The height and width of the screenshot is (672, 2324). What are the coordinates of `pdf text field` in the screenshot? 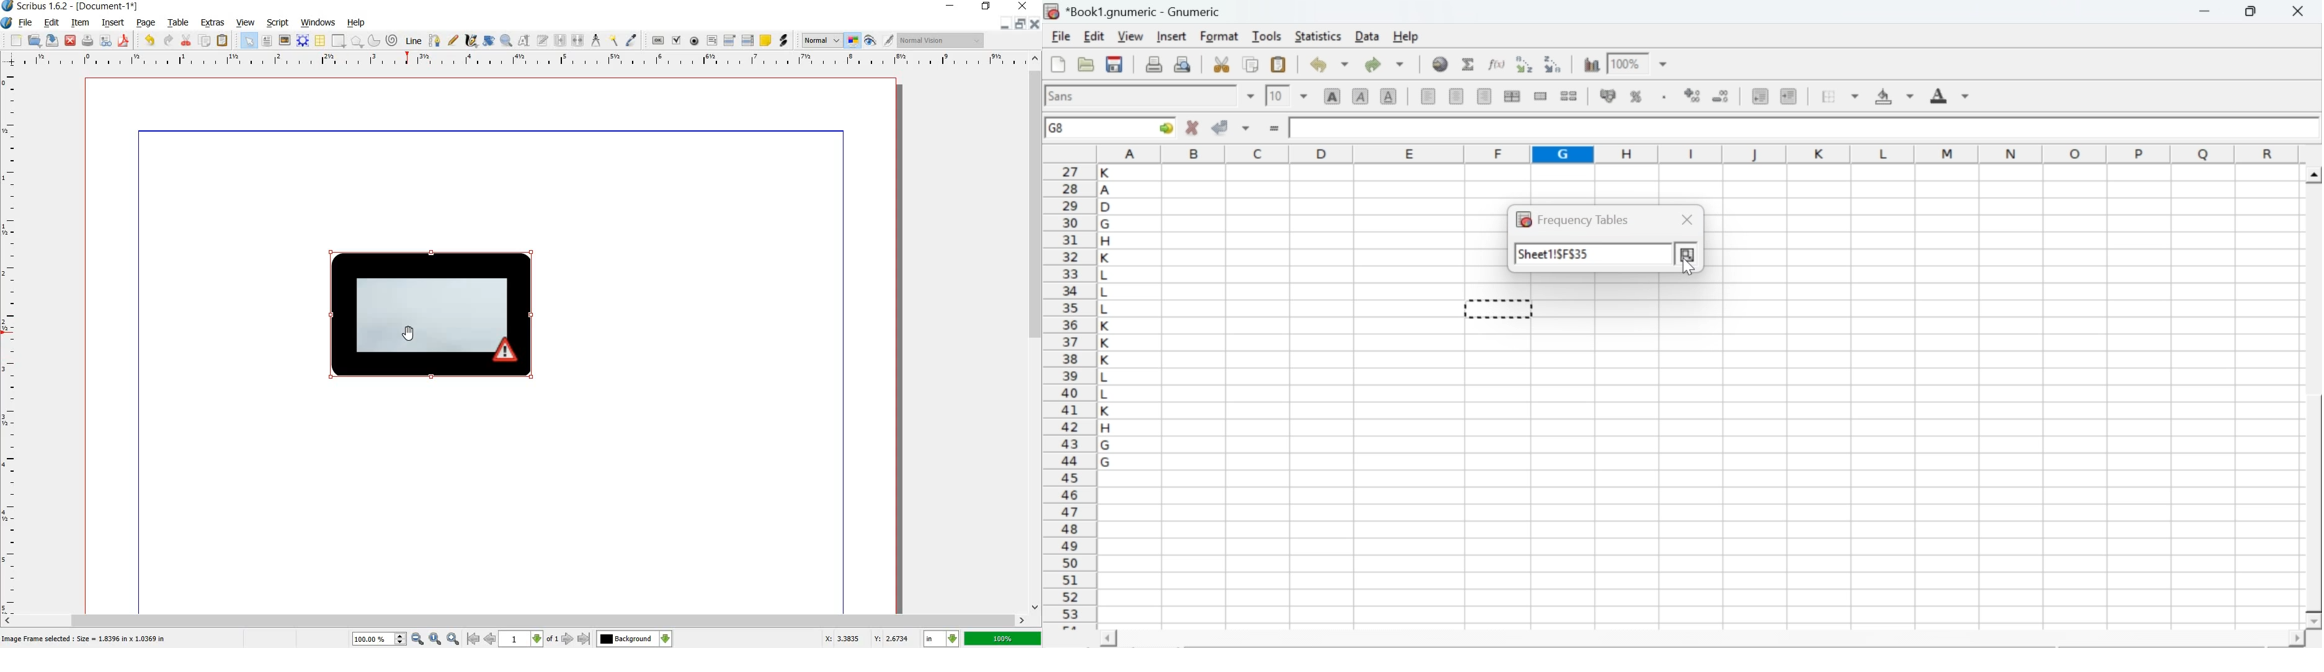 It's located at (713, 41).